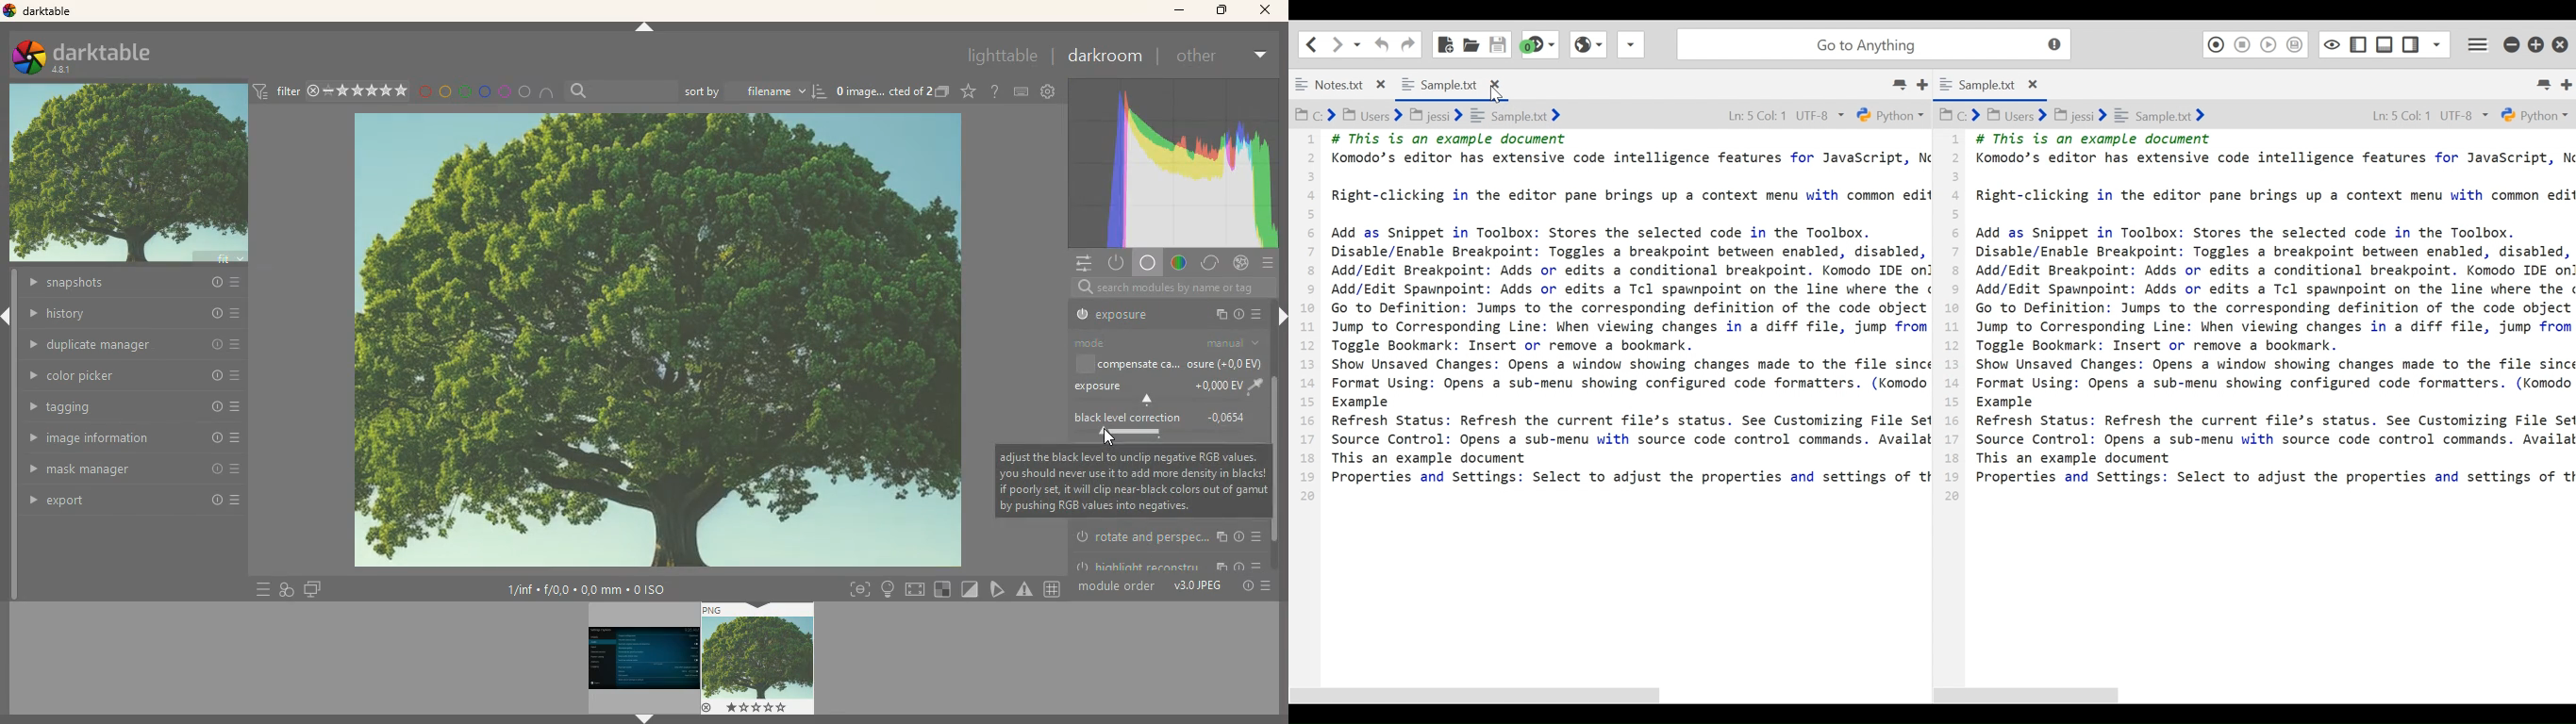  I want to click on C:> Users> jessi> sample.txt>, so click(1446, 115).